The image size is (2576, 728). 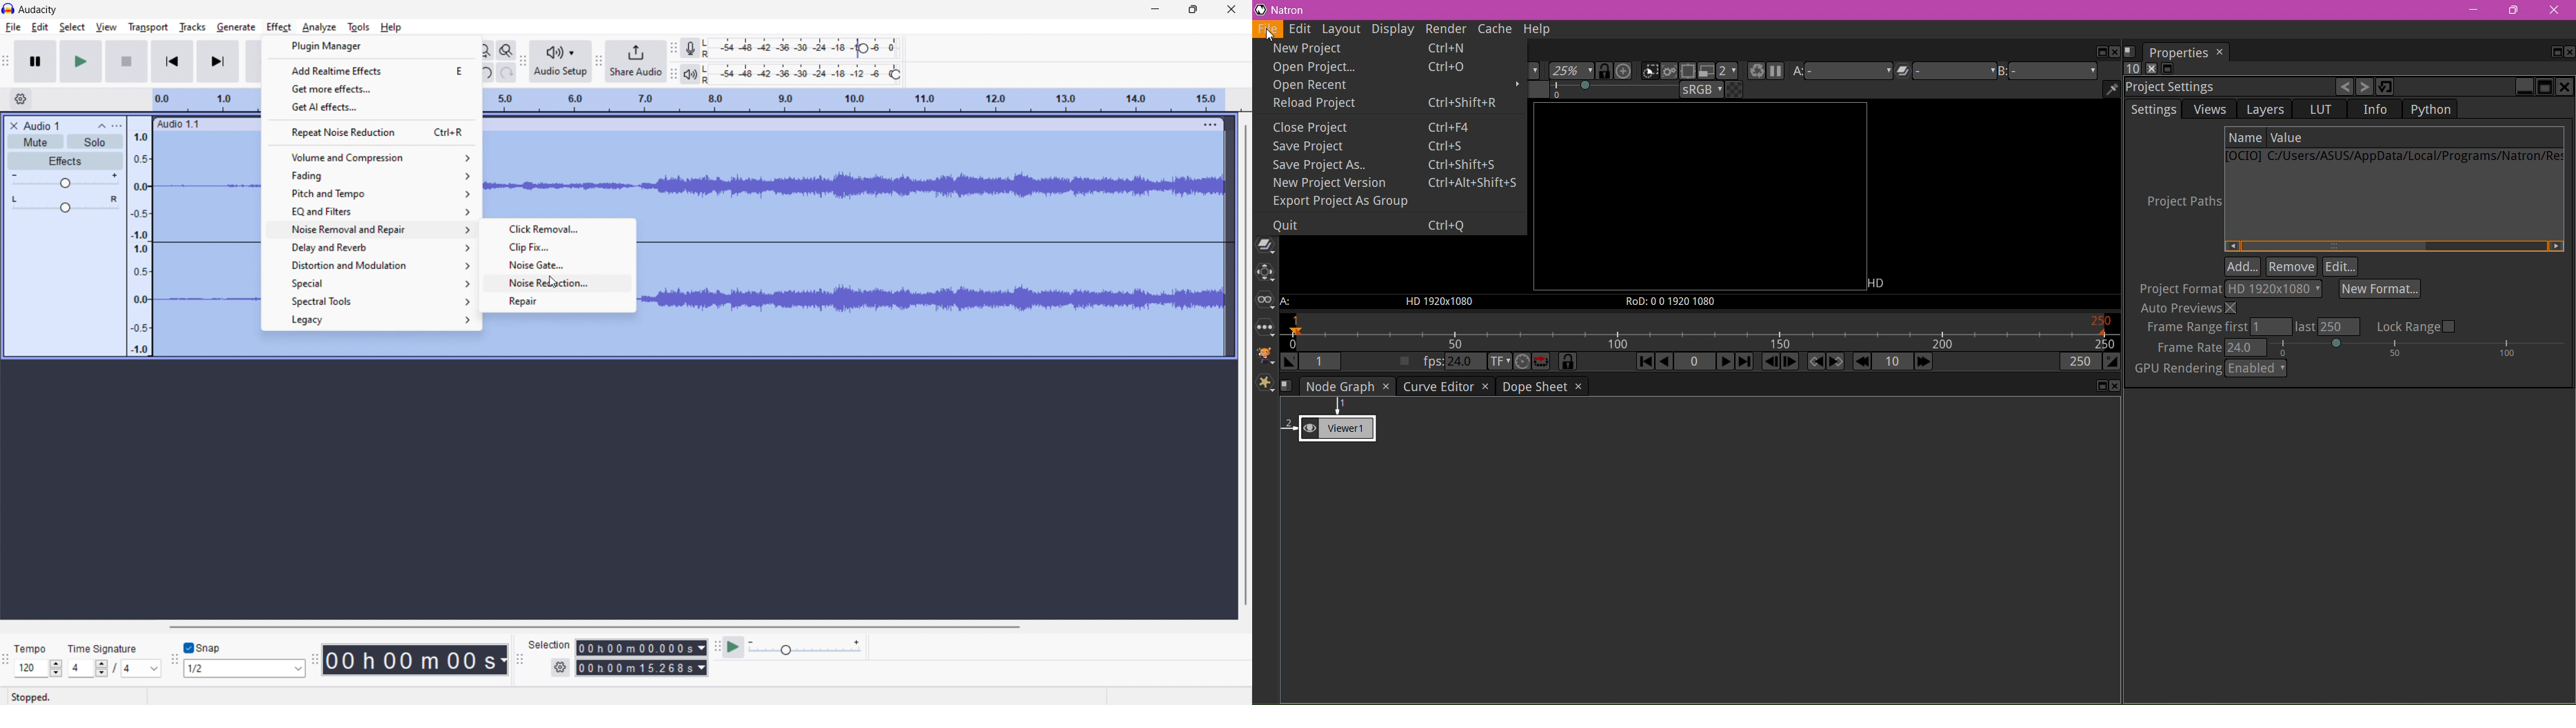 What do you see at coordinates (13, 27) in the screenshot?
I see `file` at bounding box center [13, 27].